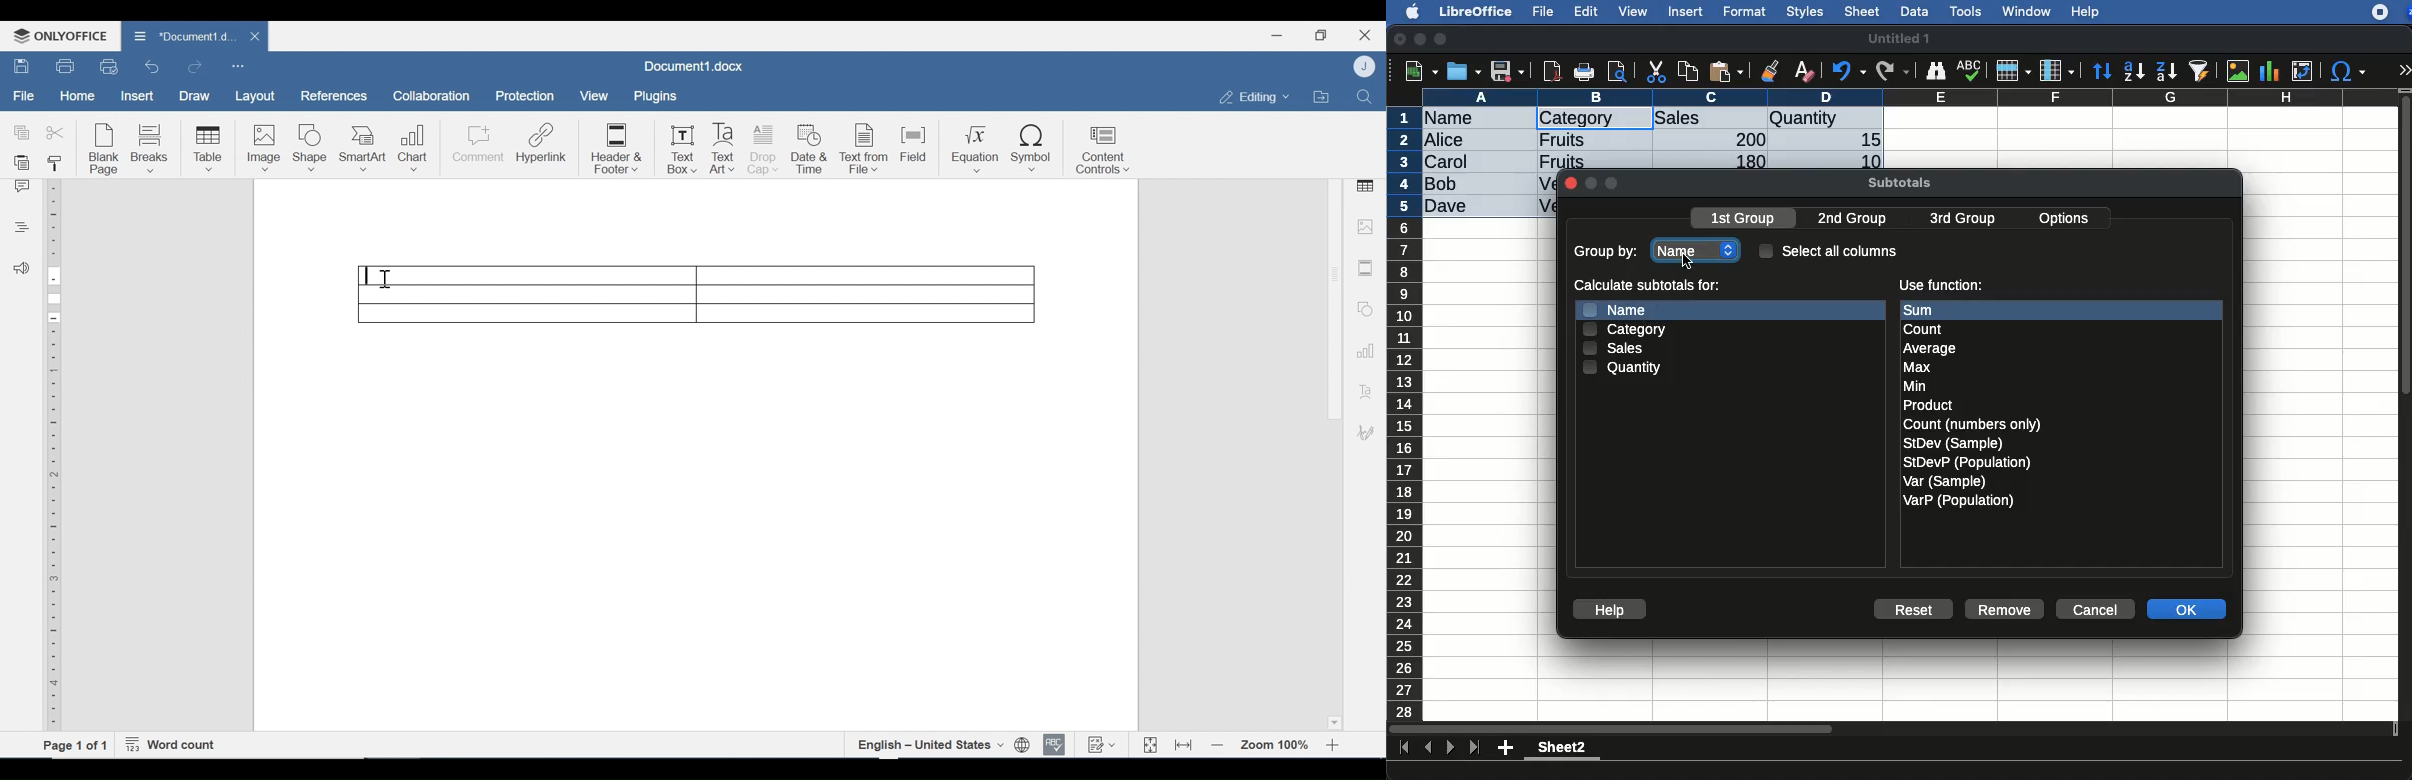 The image size is (2436, 784). Describe the element at coordinates (57, 163) in the screenshot. I see `Copy Style` at that location.